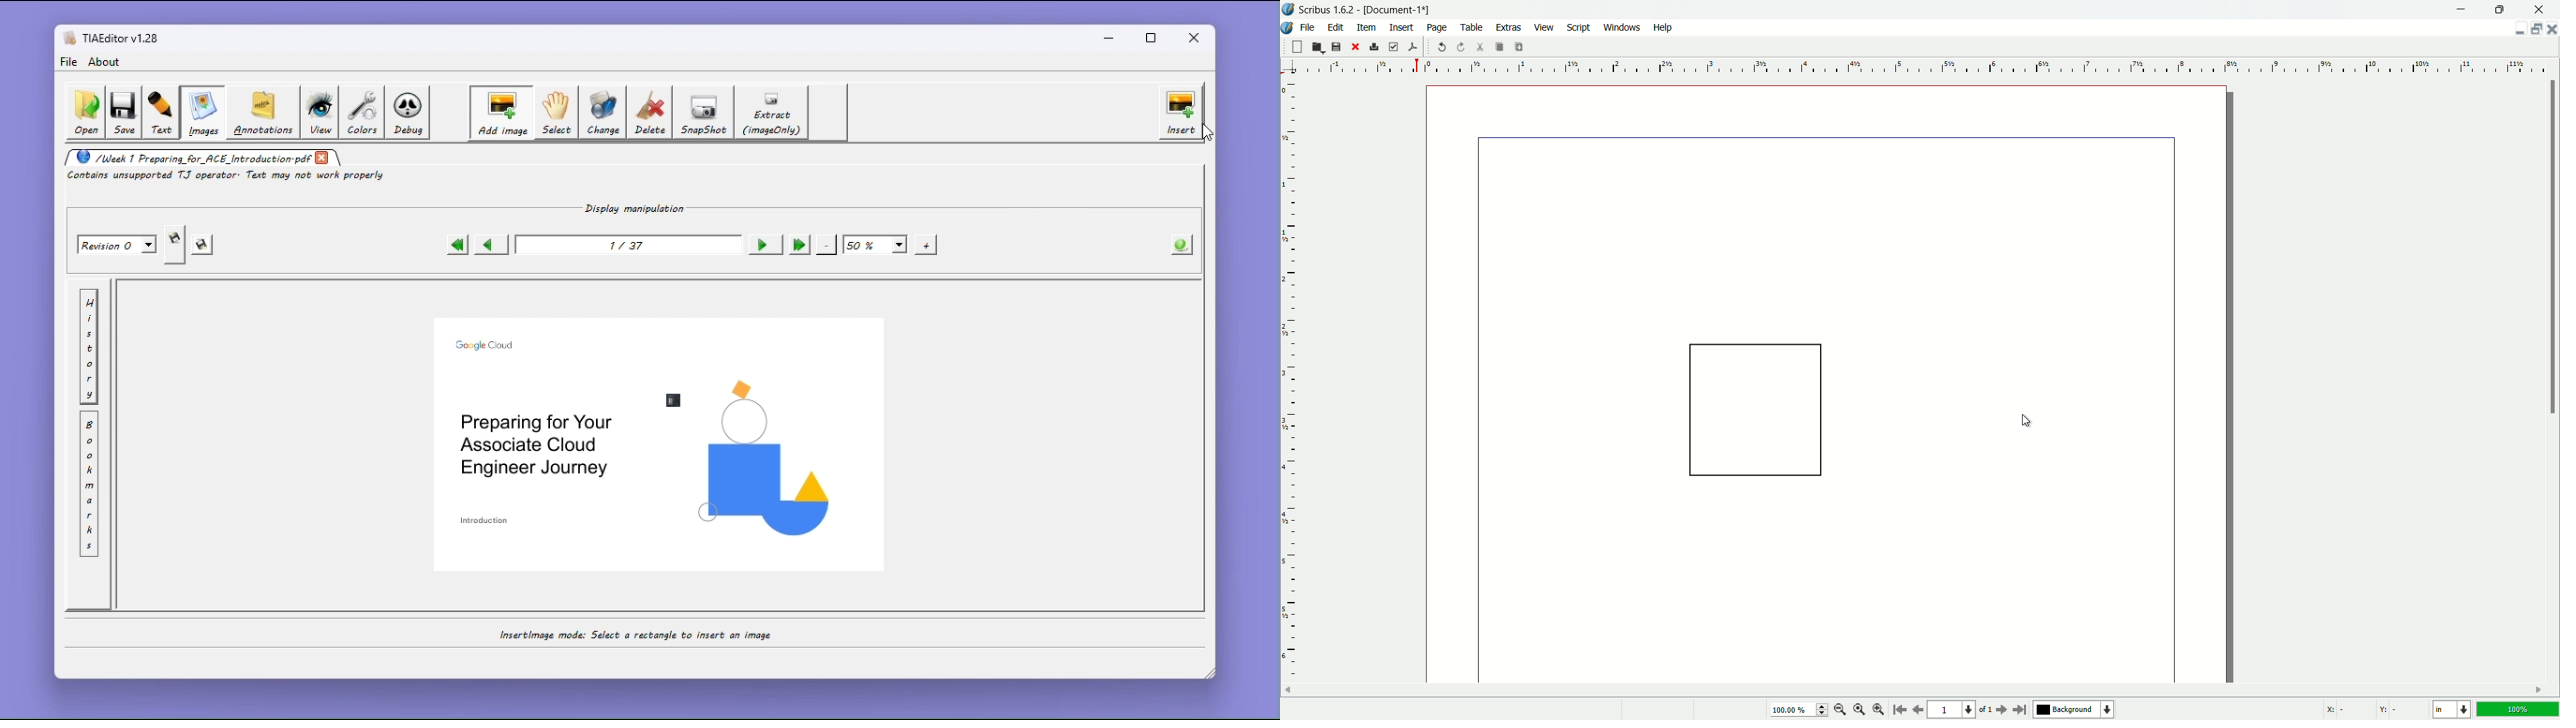 Image resolution: width=2576 pixels, height=728 pixels. Describe the element at coordinates (763, 458) in the screenshot. I see `Visual element png image` at that location.